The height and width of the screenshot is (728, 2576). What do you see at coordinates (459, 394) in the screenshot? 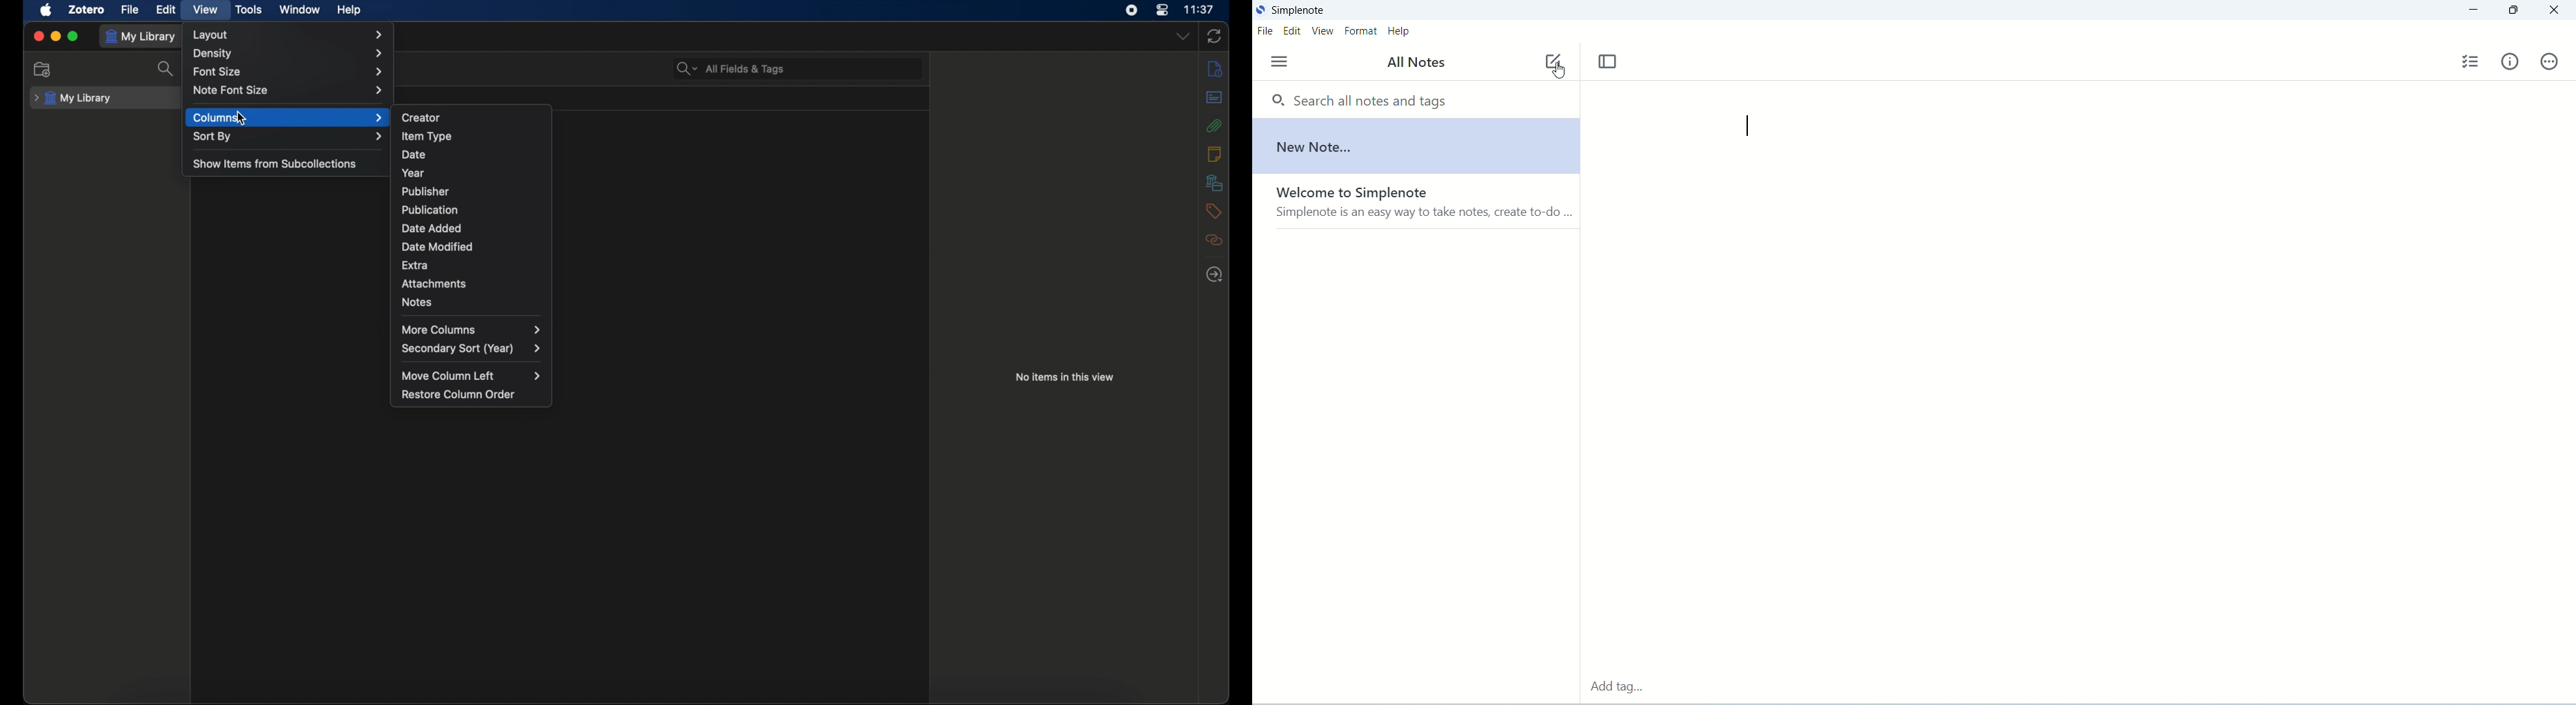
I see `restore column order` at bounding box center [459, 394].